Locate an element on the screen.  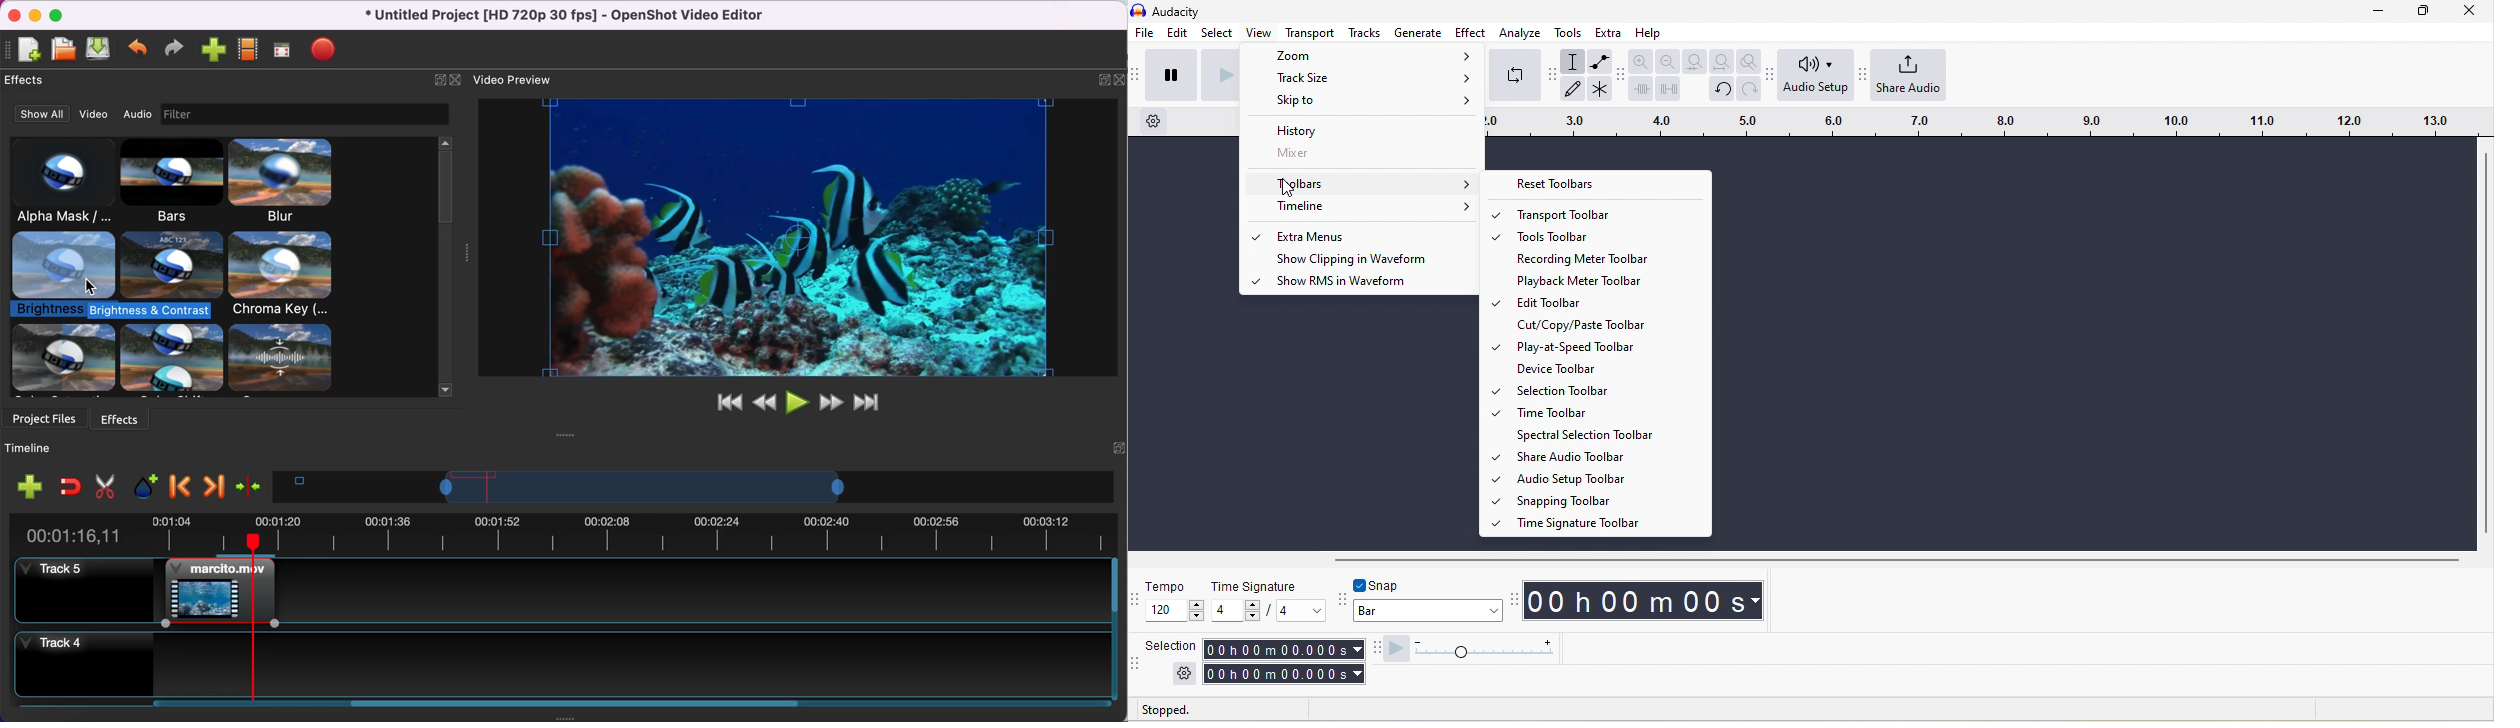
selection is located at coordinates (1172, 645).